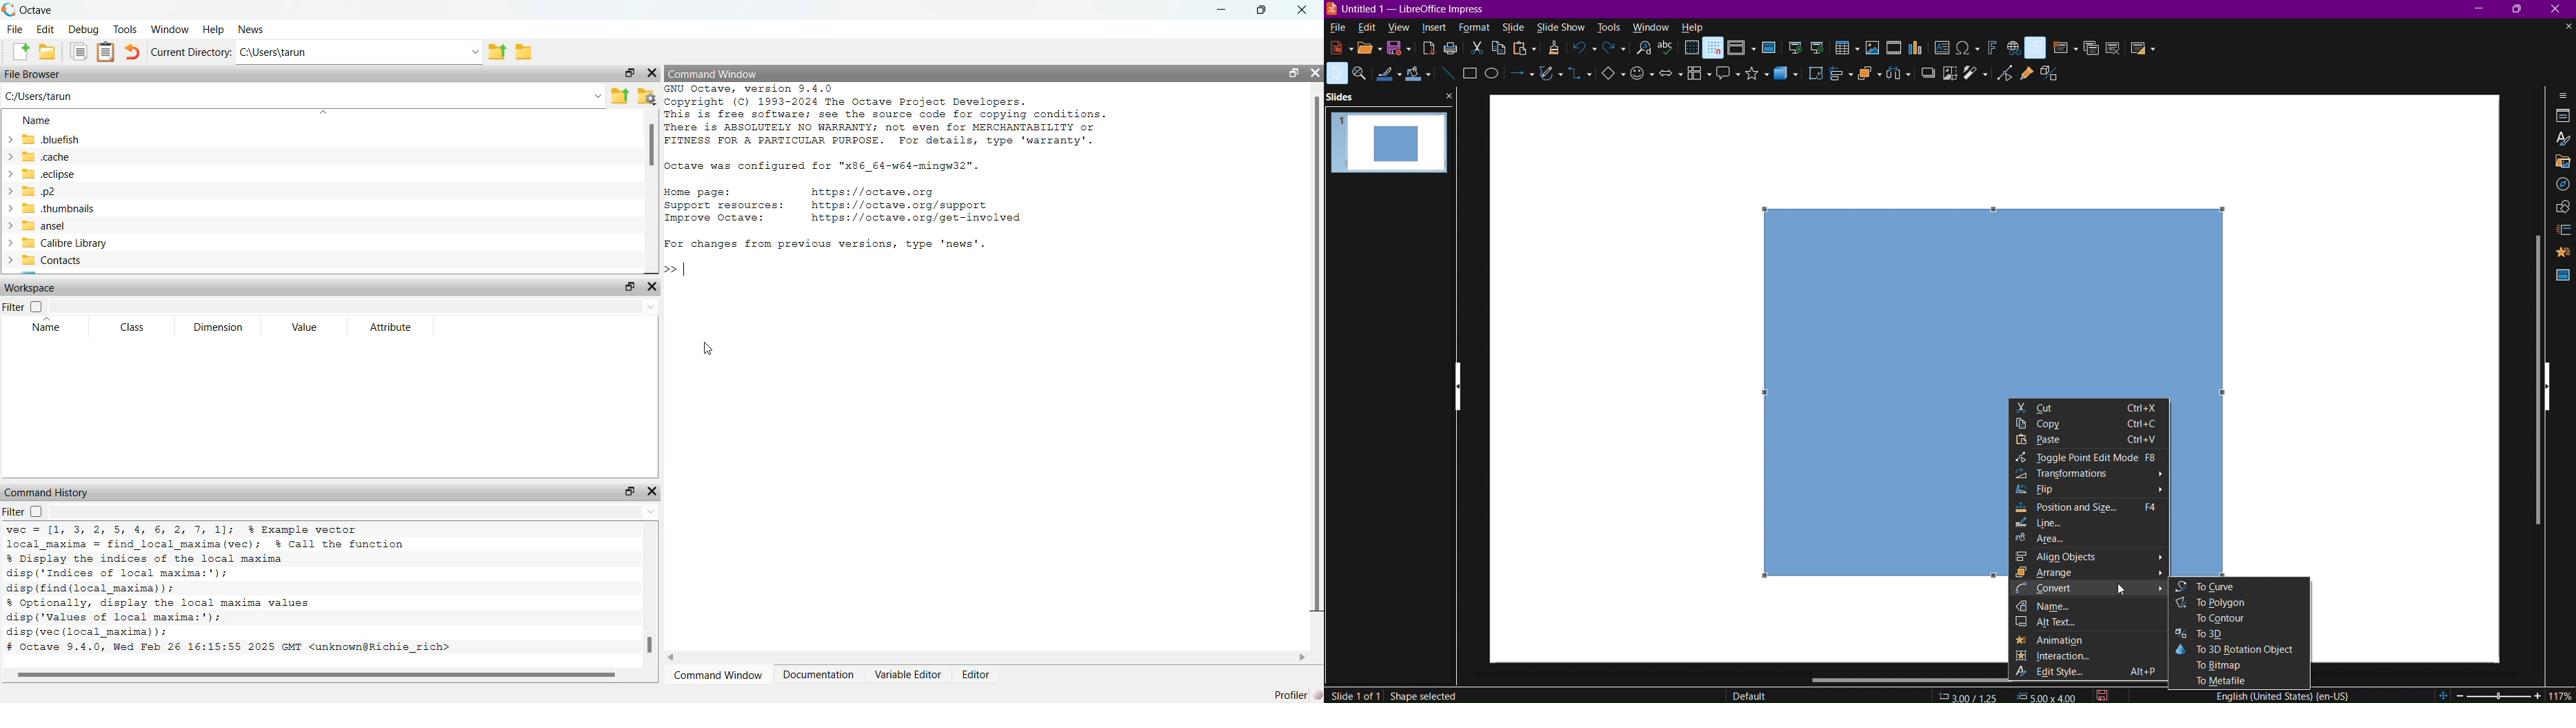 The height and width of the screenshot is (728, 2576). Describe the element at coordinates (1741, 49) in the screenshot. I see `Display Views` at that location.